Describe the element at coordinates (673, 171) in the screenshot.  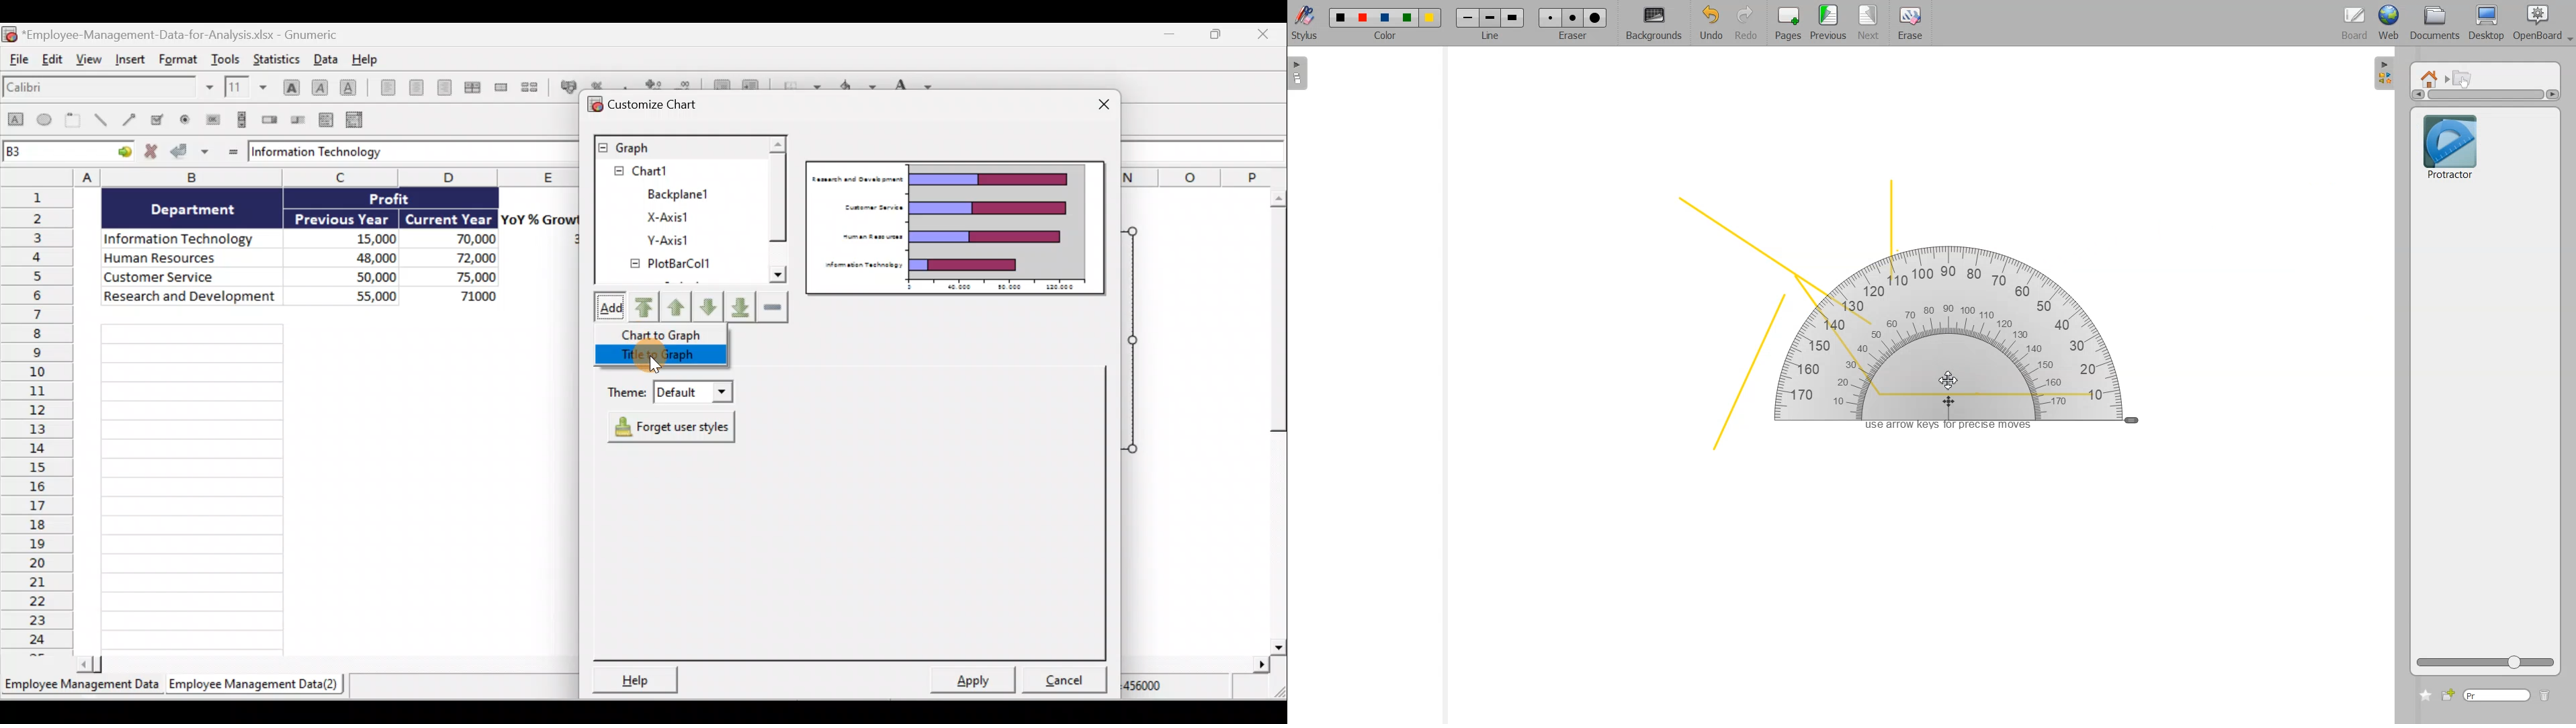
I see `Chart` at that location.